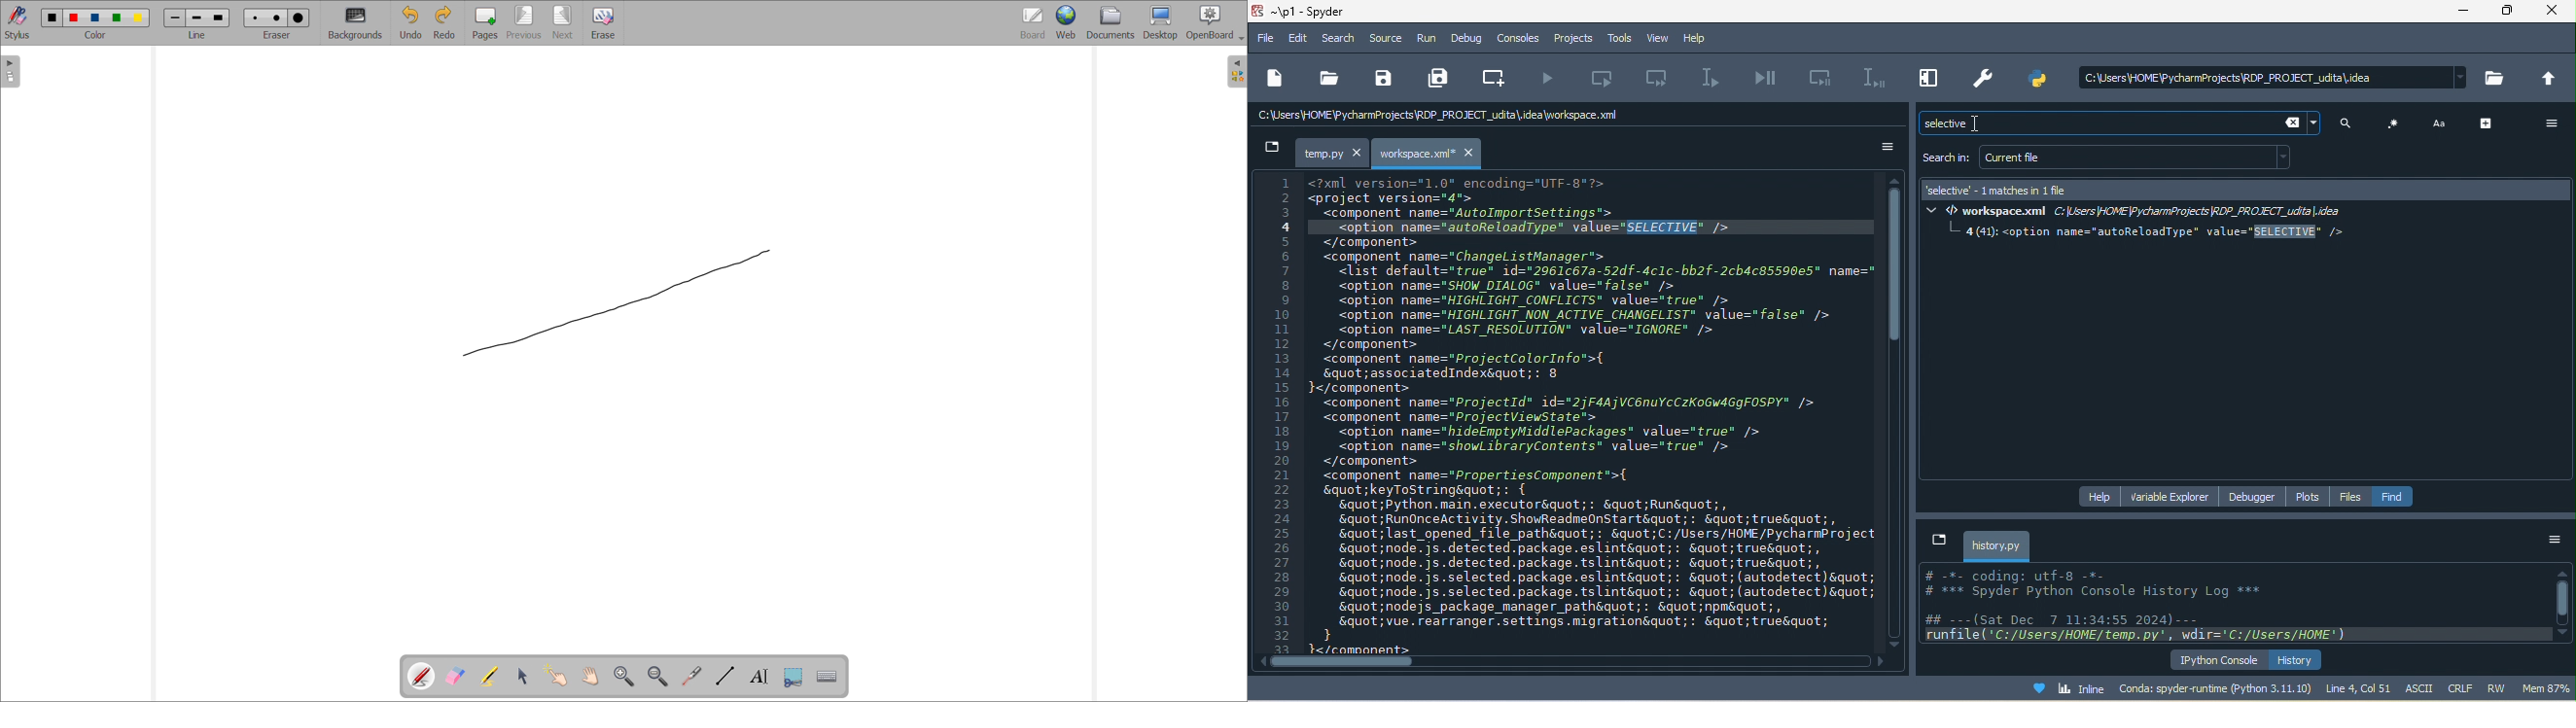  I want to click on crlf, so click(2459, 688).